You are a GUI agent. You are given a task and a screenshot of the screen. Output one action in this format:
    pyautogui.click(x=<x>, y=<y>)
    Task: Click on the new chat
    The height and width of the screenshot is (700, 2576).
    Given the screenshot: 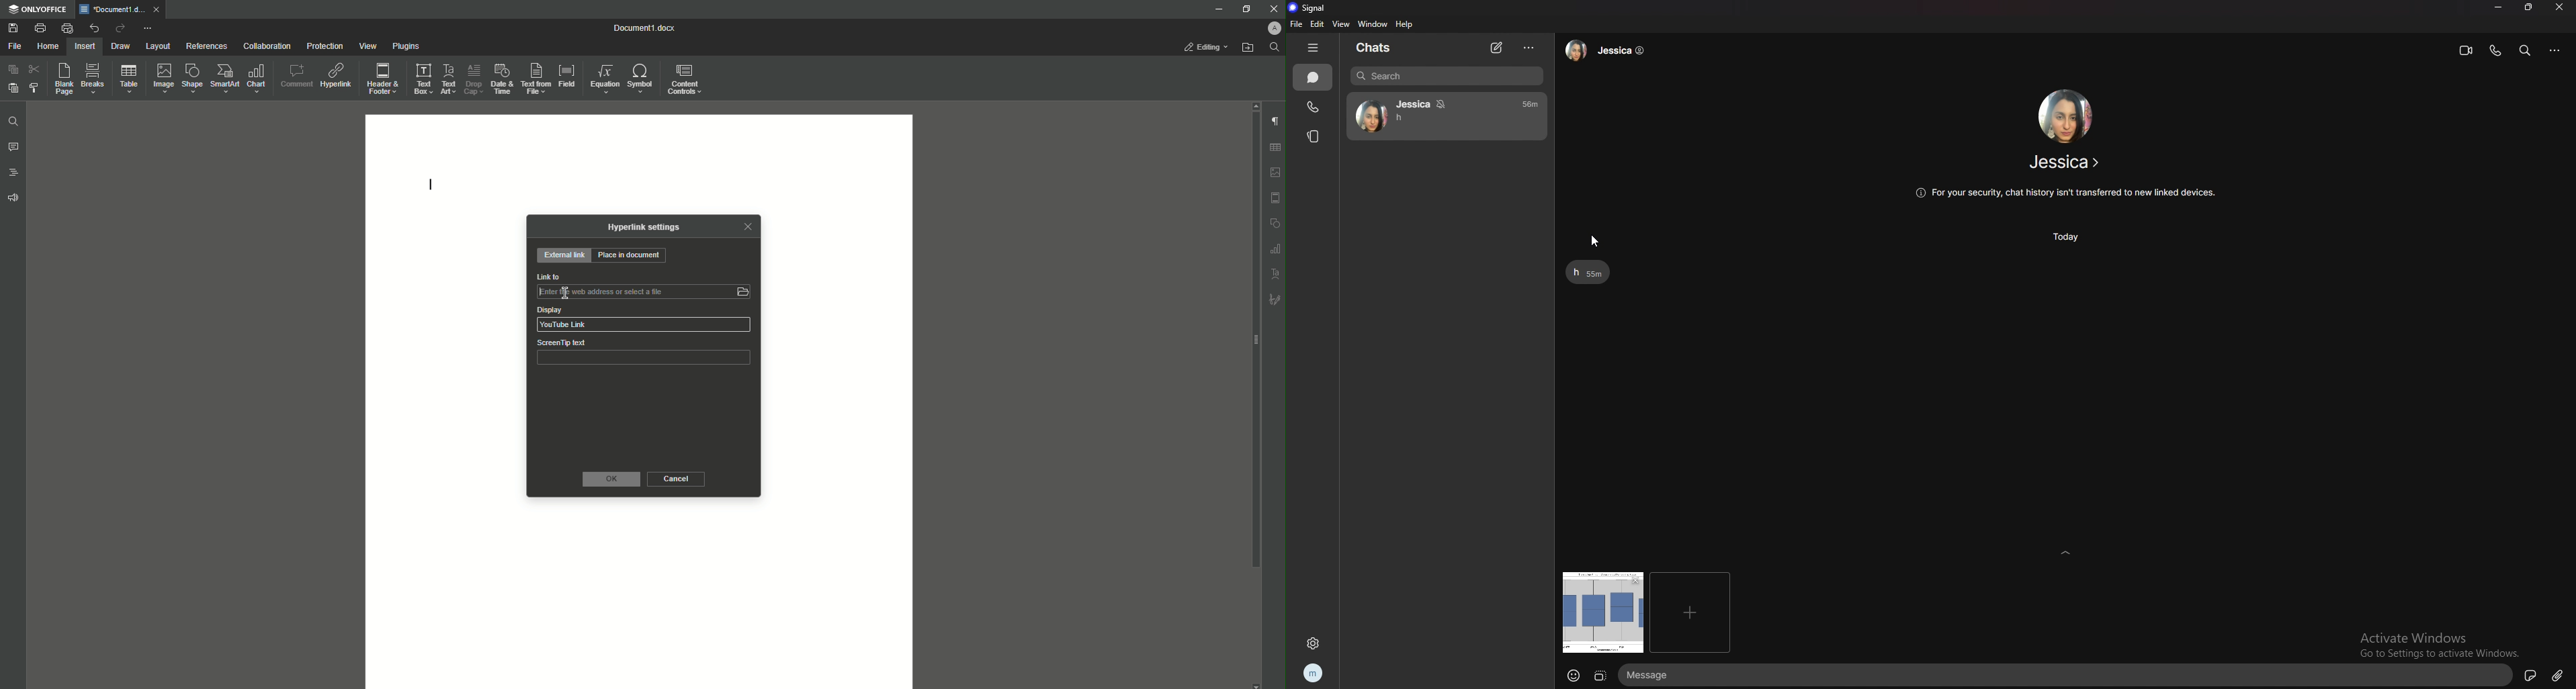 What is the action you would take?
    pyautogui.click(x=1497, y=48)
    